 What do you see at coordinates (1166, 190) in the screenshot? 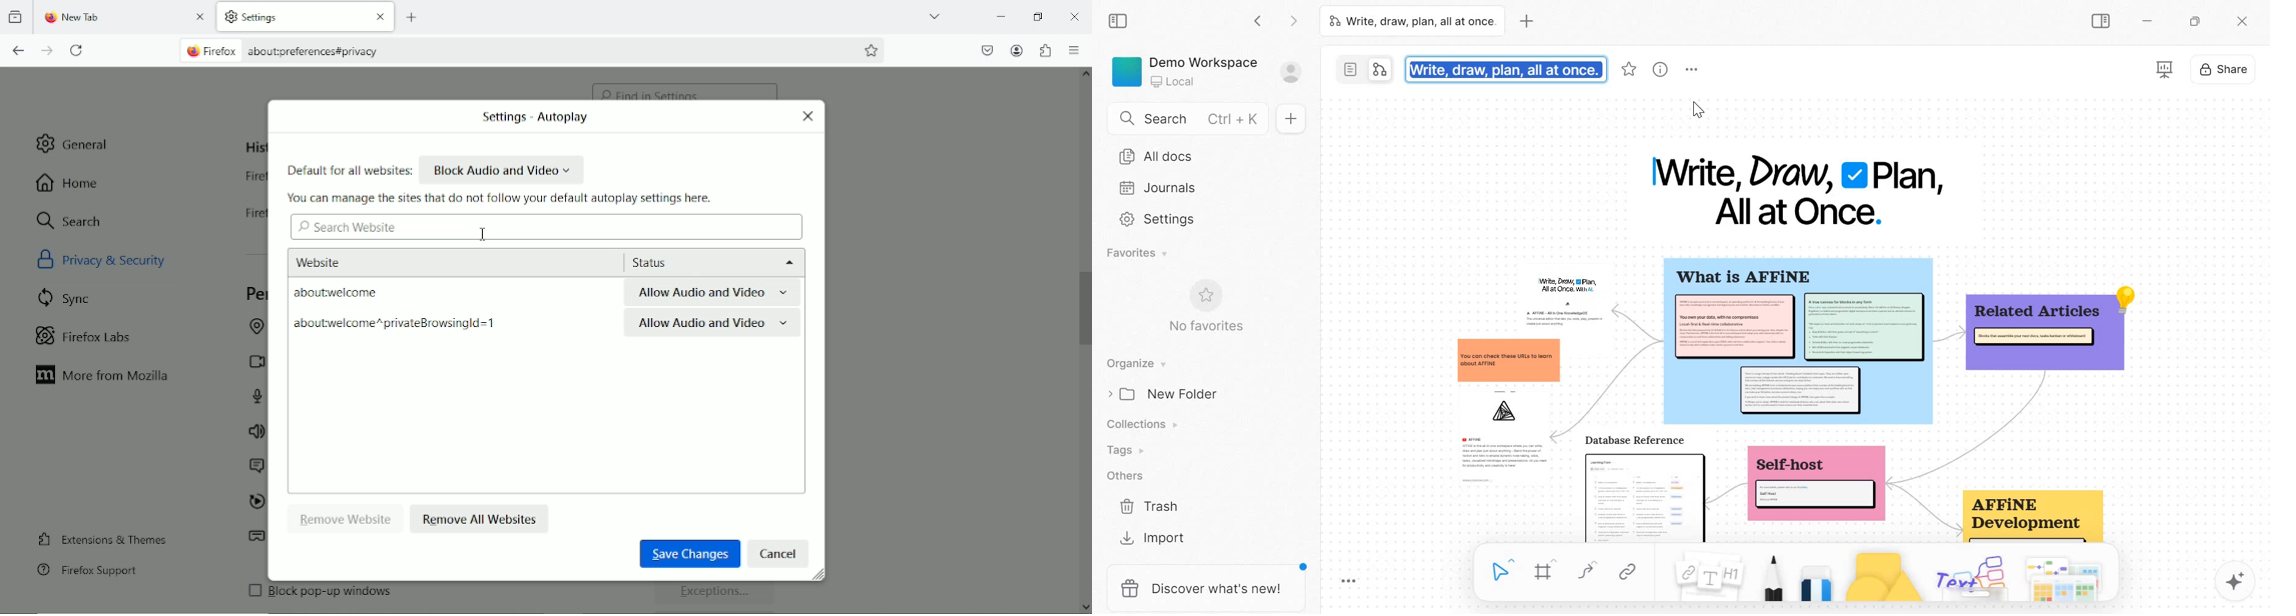
I see `Journals` at bounding box center [1166, 190].